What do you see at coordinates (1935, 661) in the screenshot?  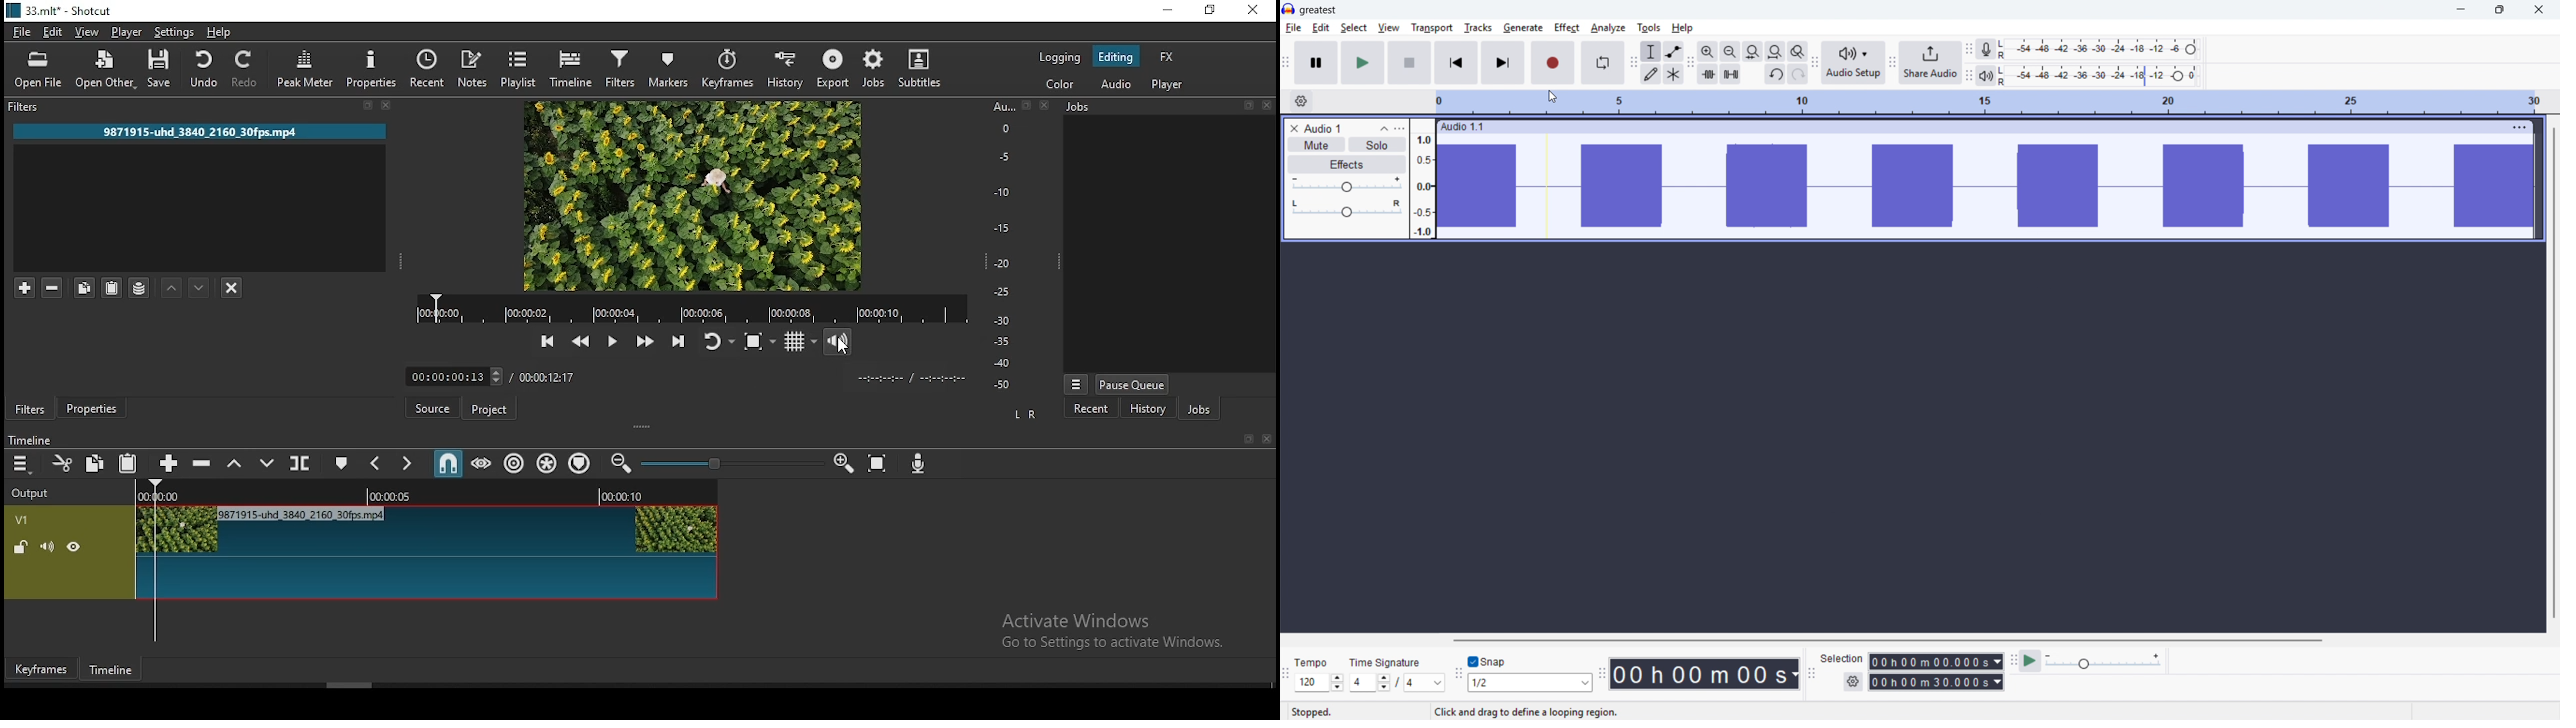 I see `Selection start time ` at bounding box center [1935, 661].